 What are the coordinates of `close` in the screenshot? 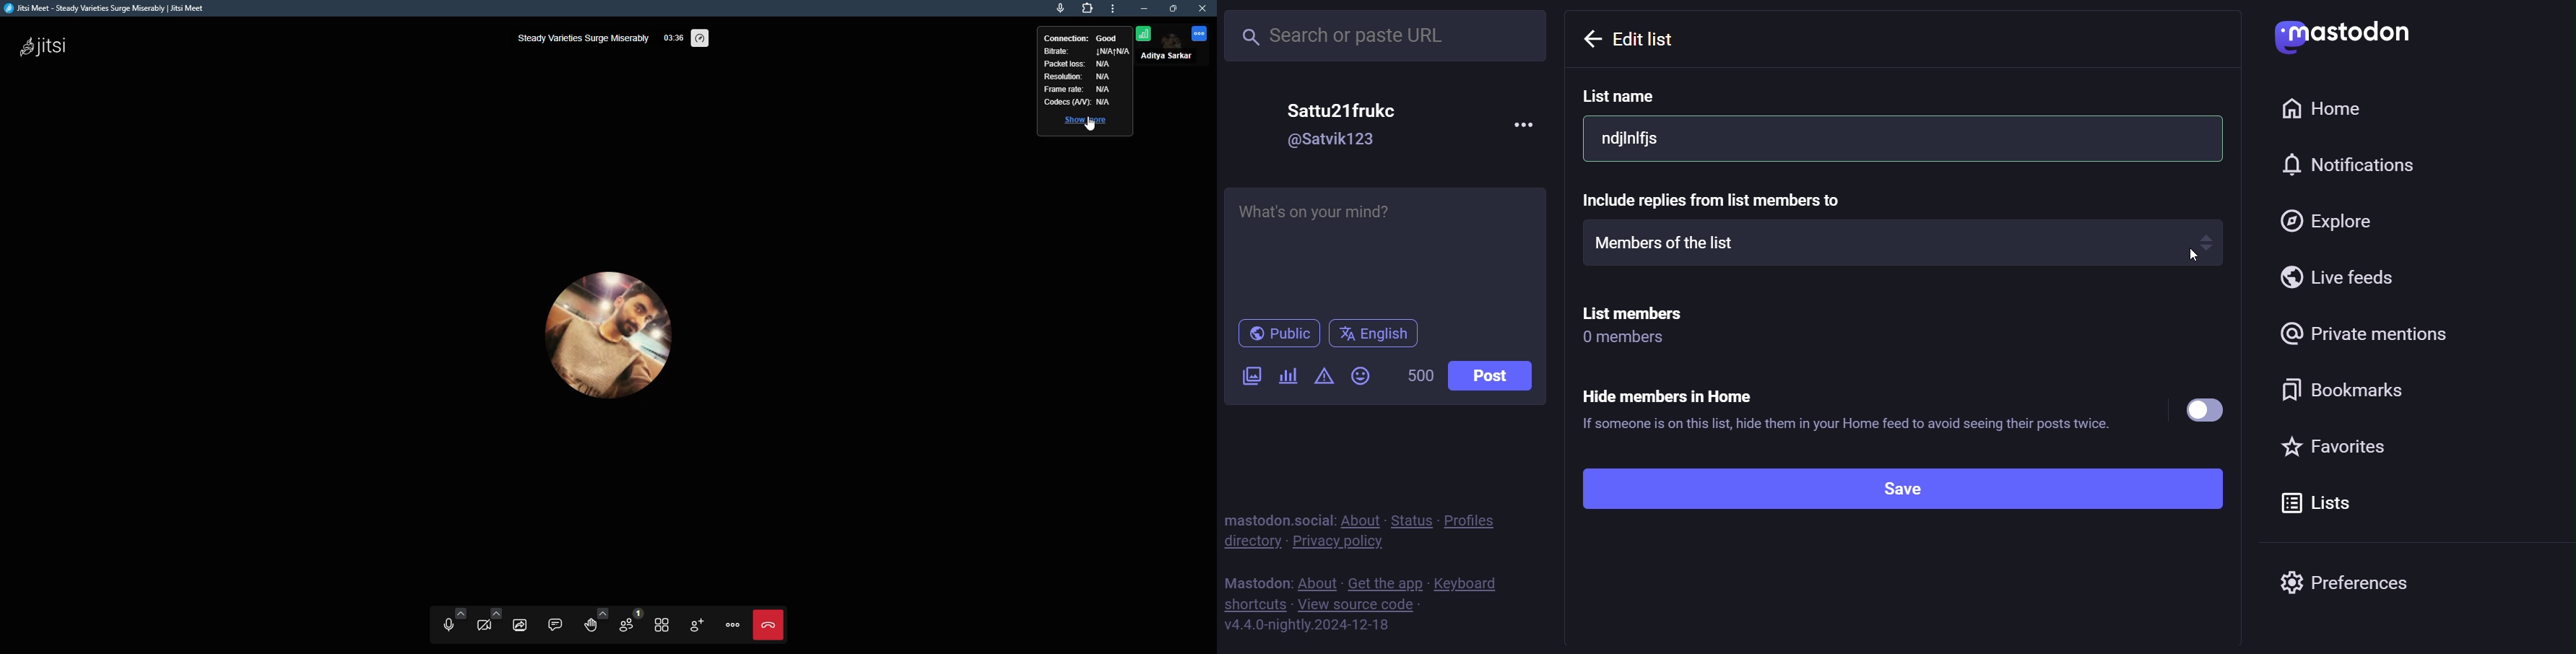 It's located at (1205, 9).